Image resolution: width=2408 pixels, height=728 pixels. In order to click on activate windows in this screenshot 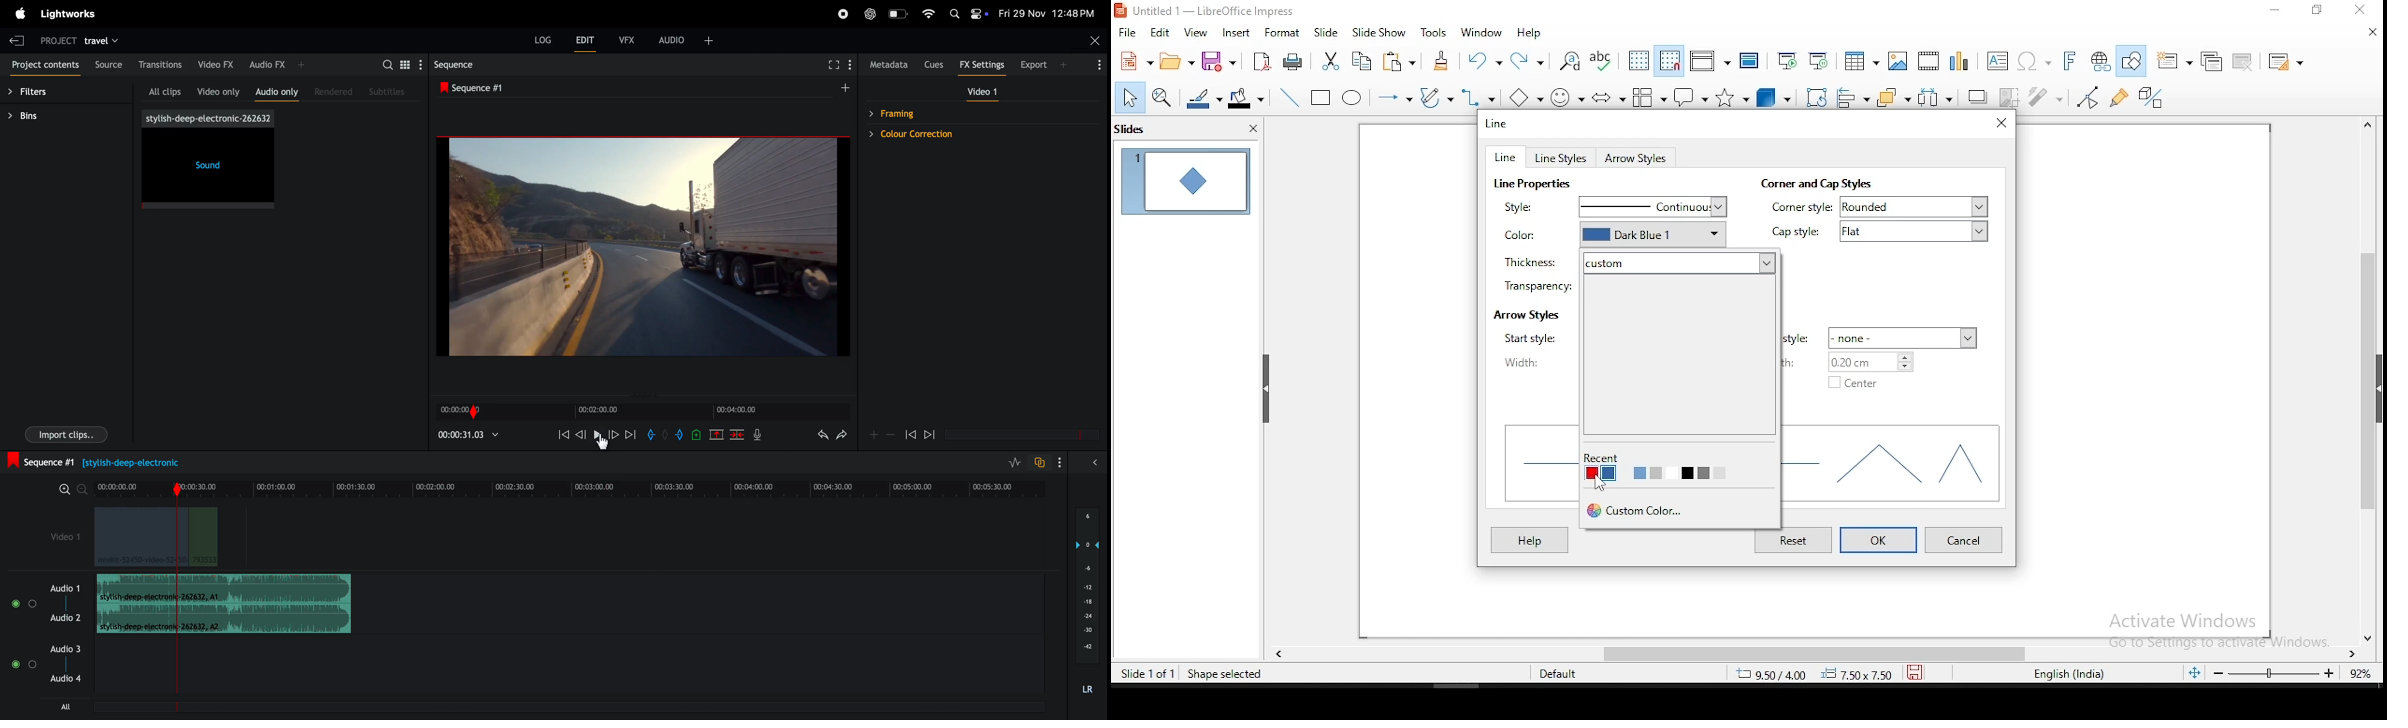, I will do `click(2212, 631)`.